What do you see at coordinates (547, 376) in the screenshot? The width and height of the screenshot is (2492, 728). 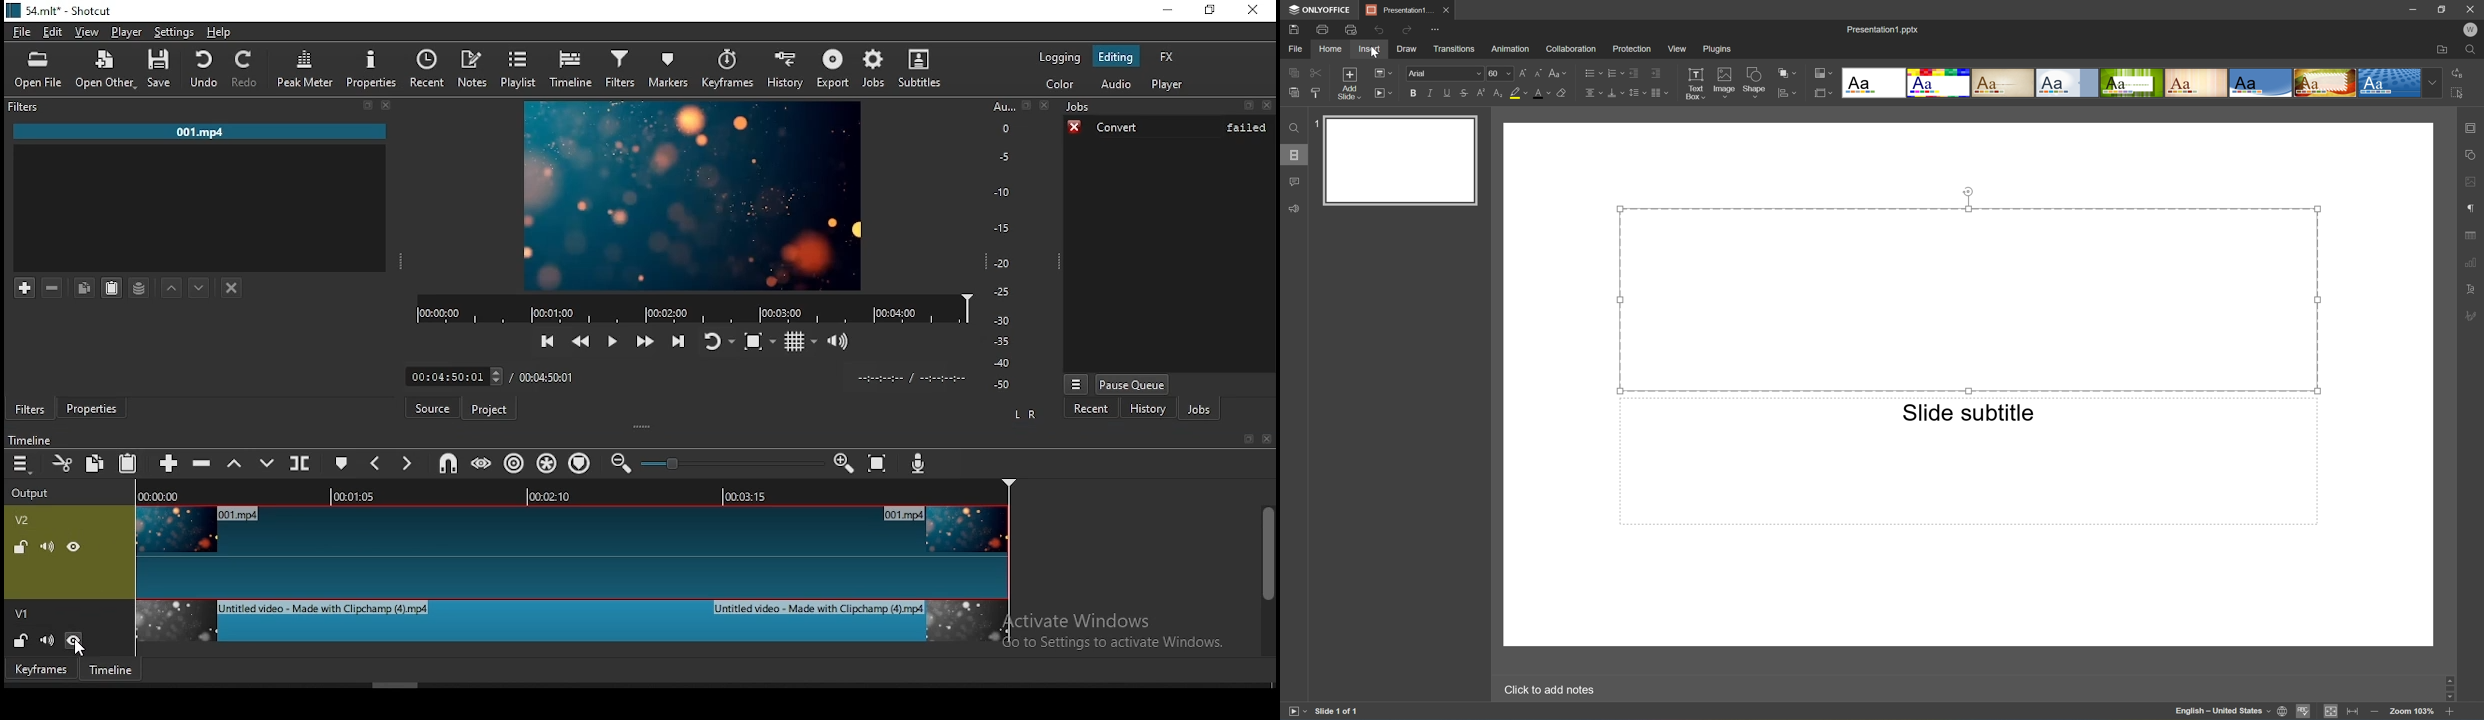 I see `total time` at bounding box center [547, 376].